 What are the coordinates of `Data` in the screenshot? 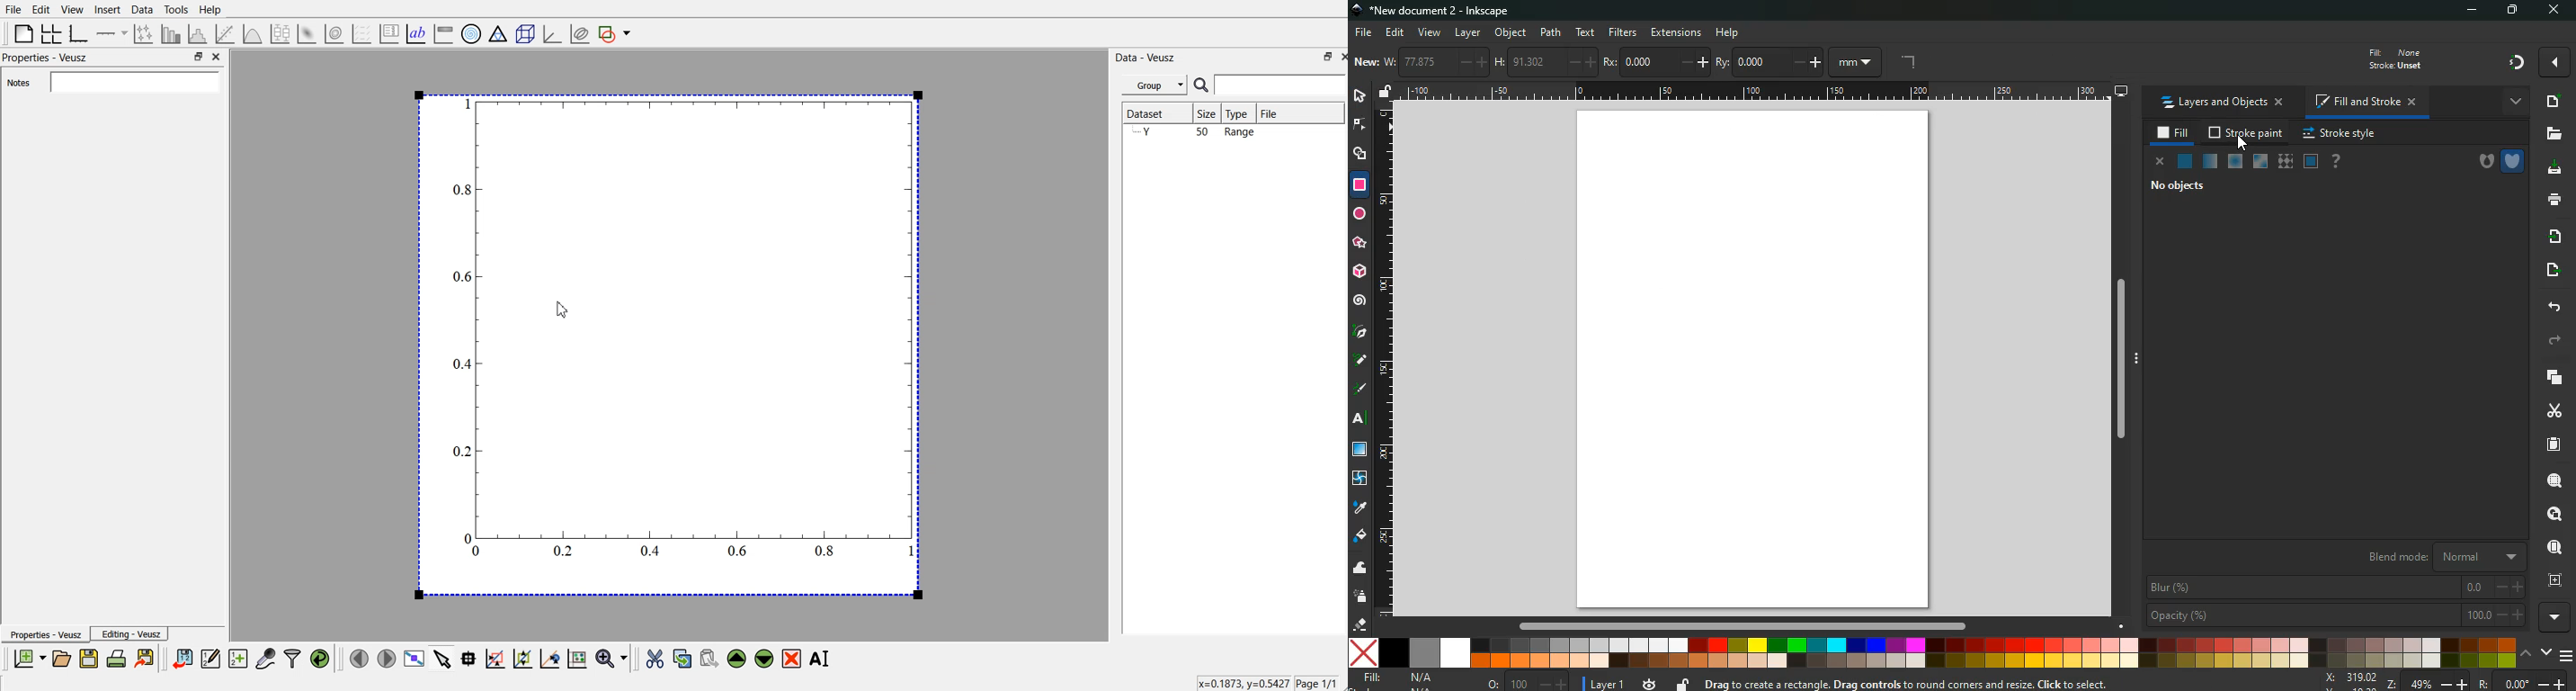 It's located at (143, 10).